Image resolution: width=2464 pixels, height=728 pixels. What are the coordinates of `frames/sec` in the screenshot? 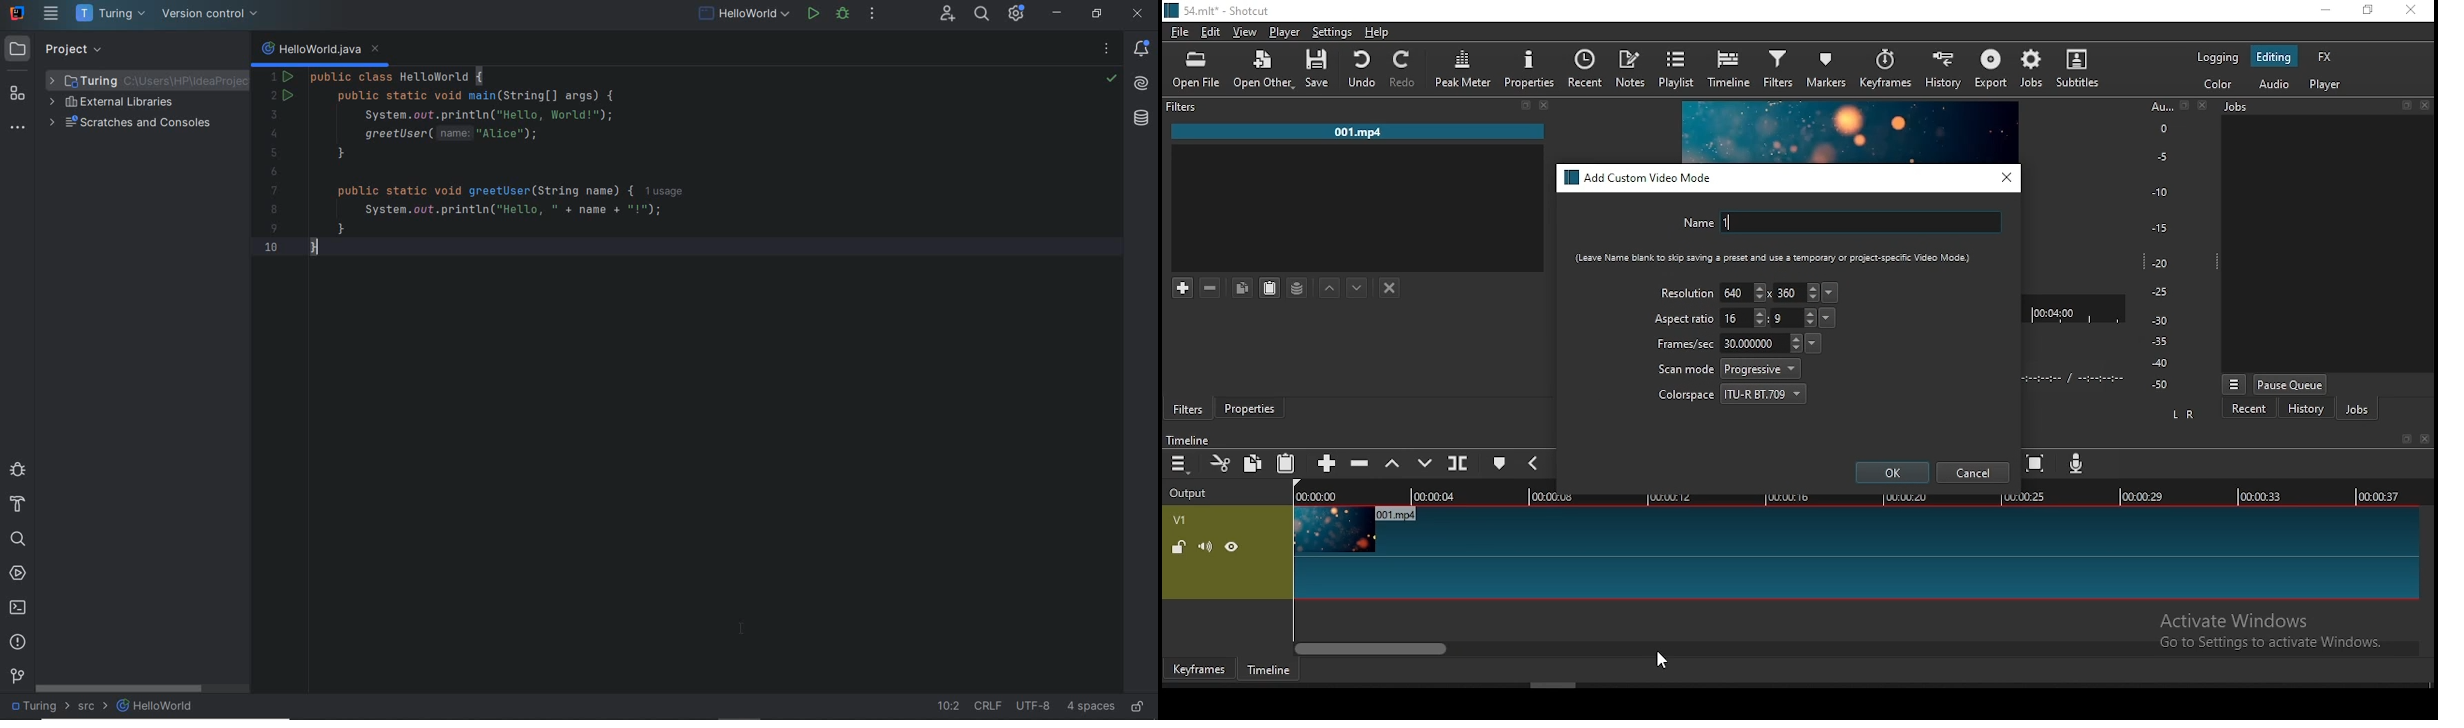 It's located at (1727, 343).